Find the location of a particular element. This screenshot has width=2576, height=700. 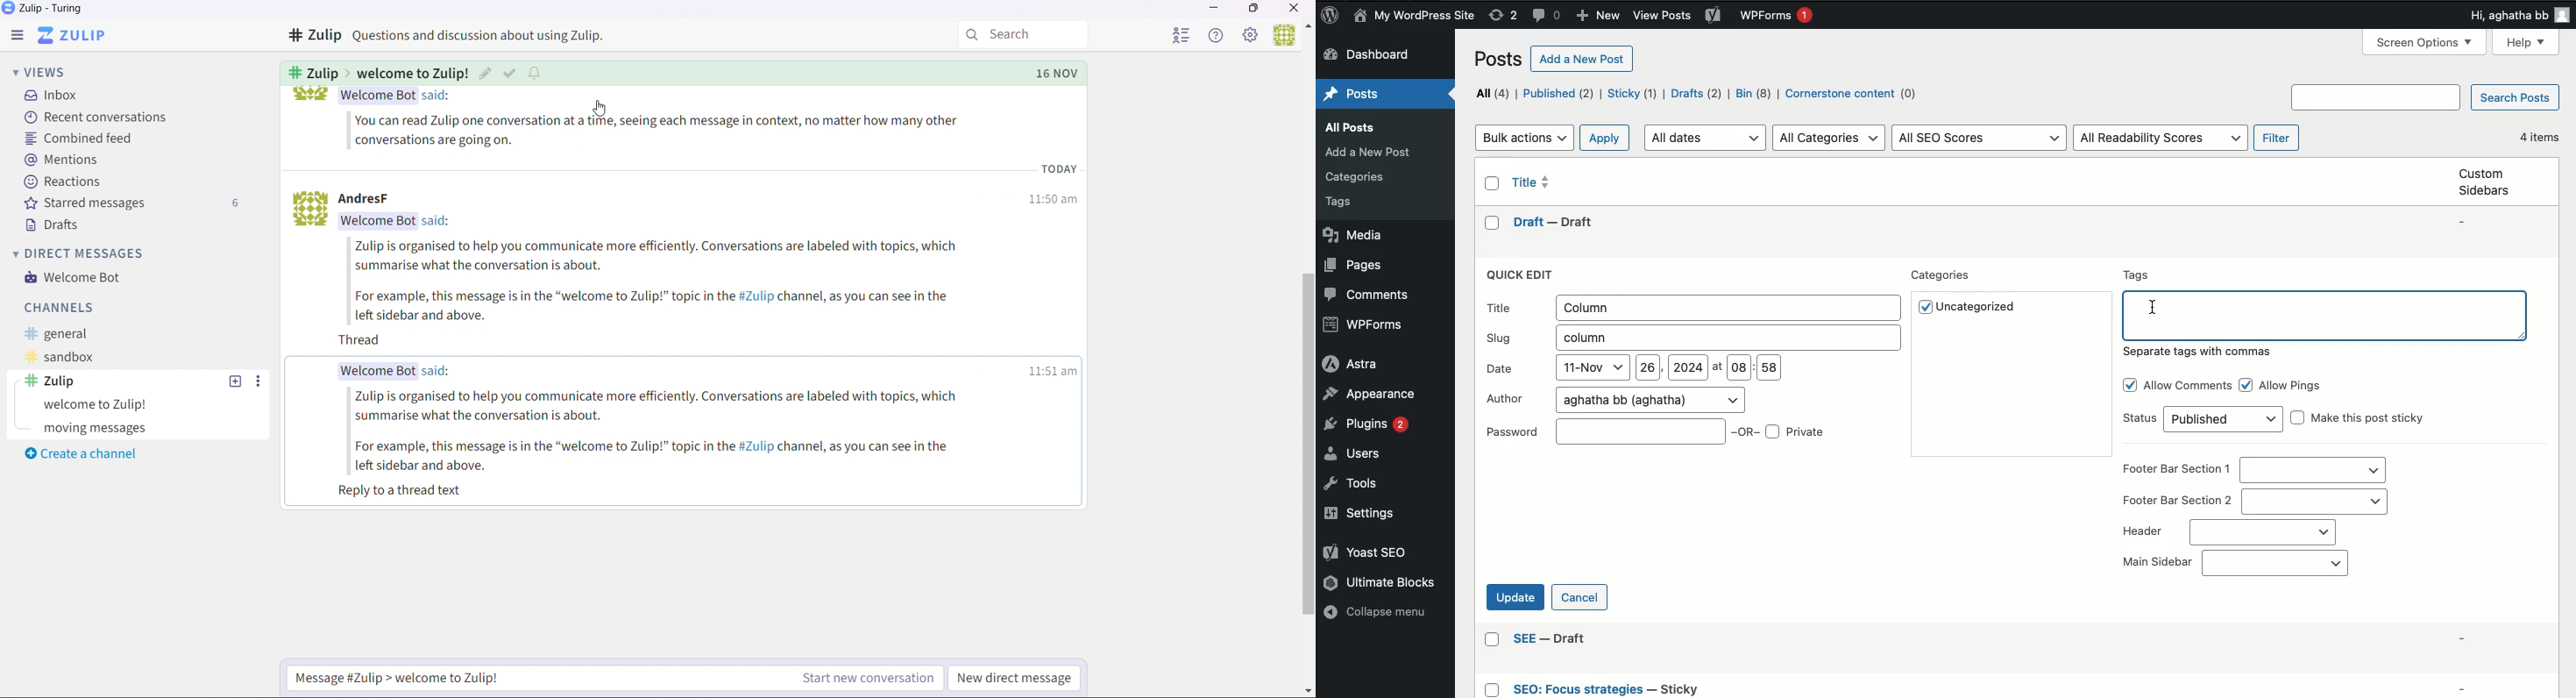

New direct message is located at coordinates (1012, 678).